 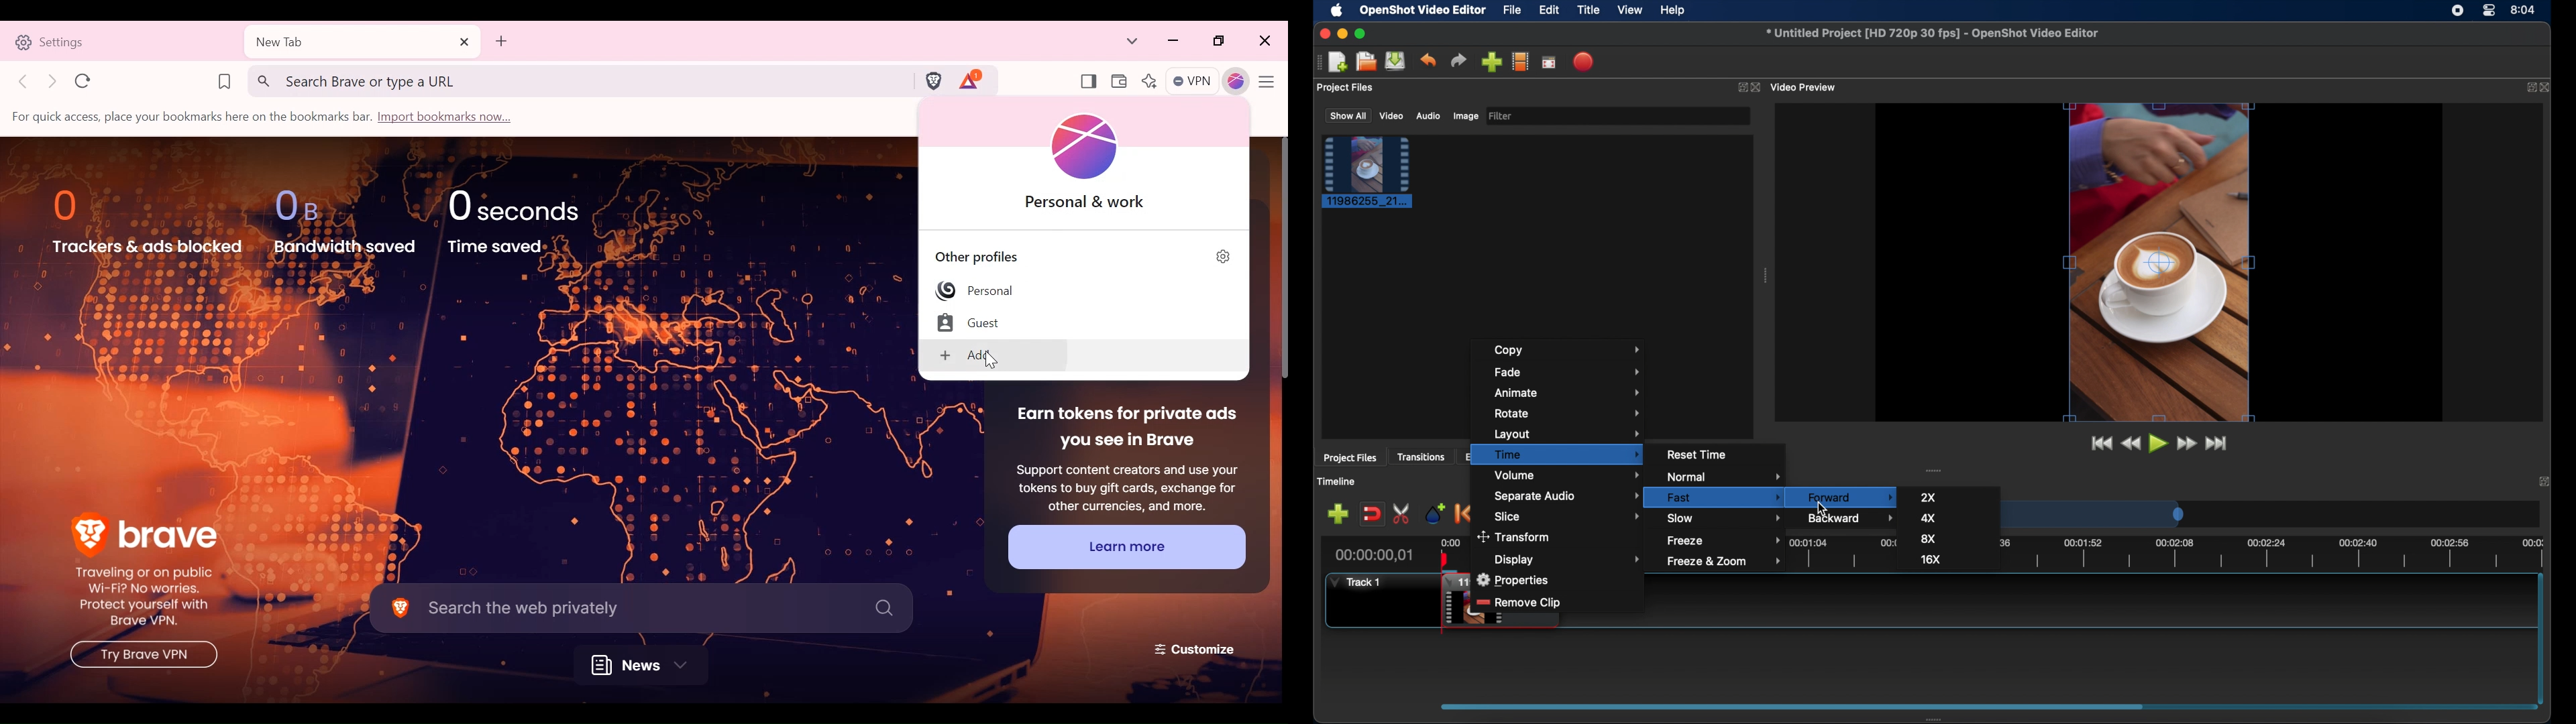 I want to click on project files, so click(x=1350, y=459).